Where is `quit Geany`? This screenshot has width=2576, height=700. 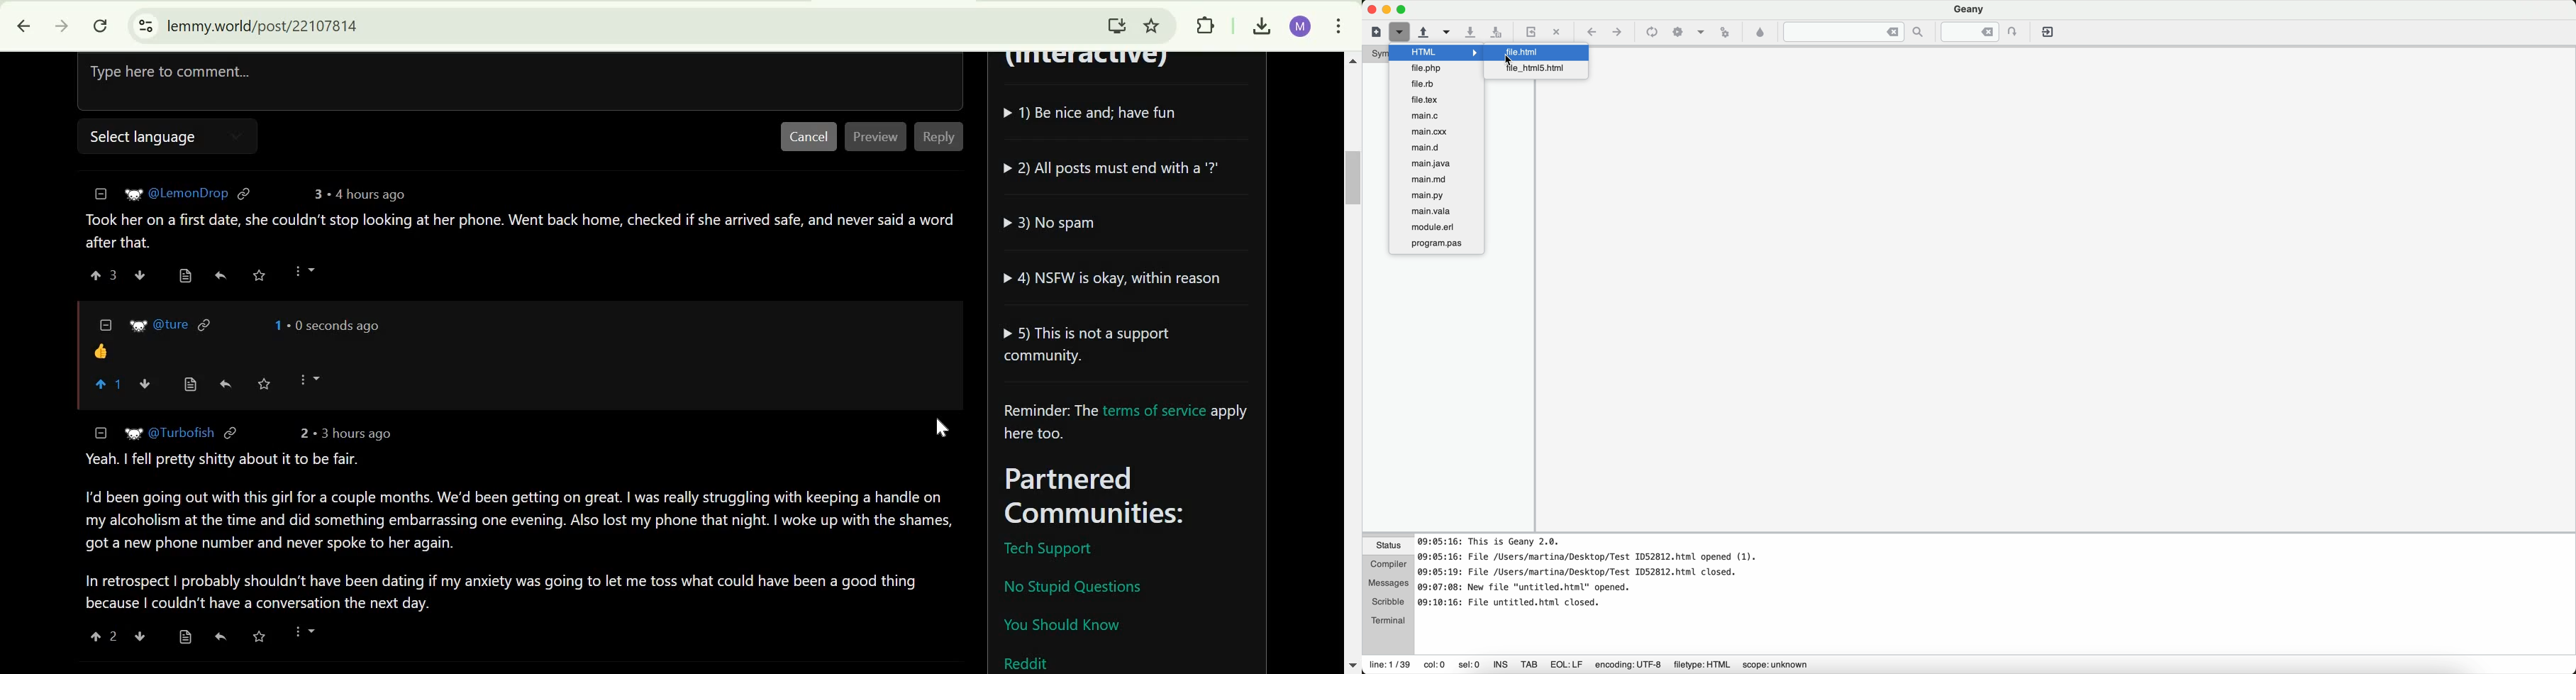
quit Geany is located at coordinates (2048, 32).